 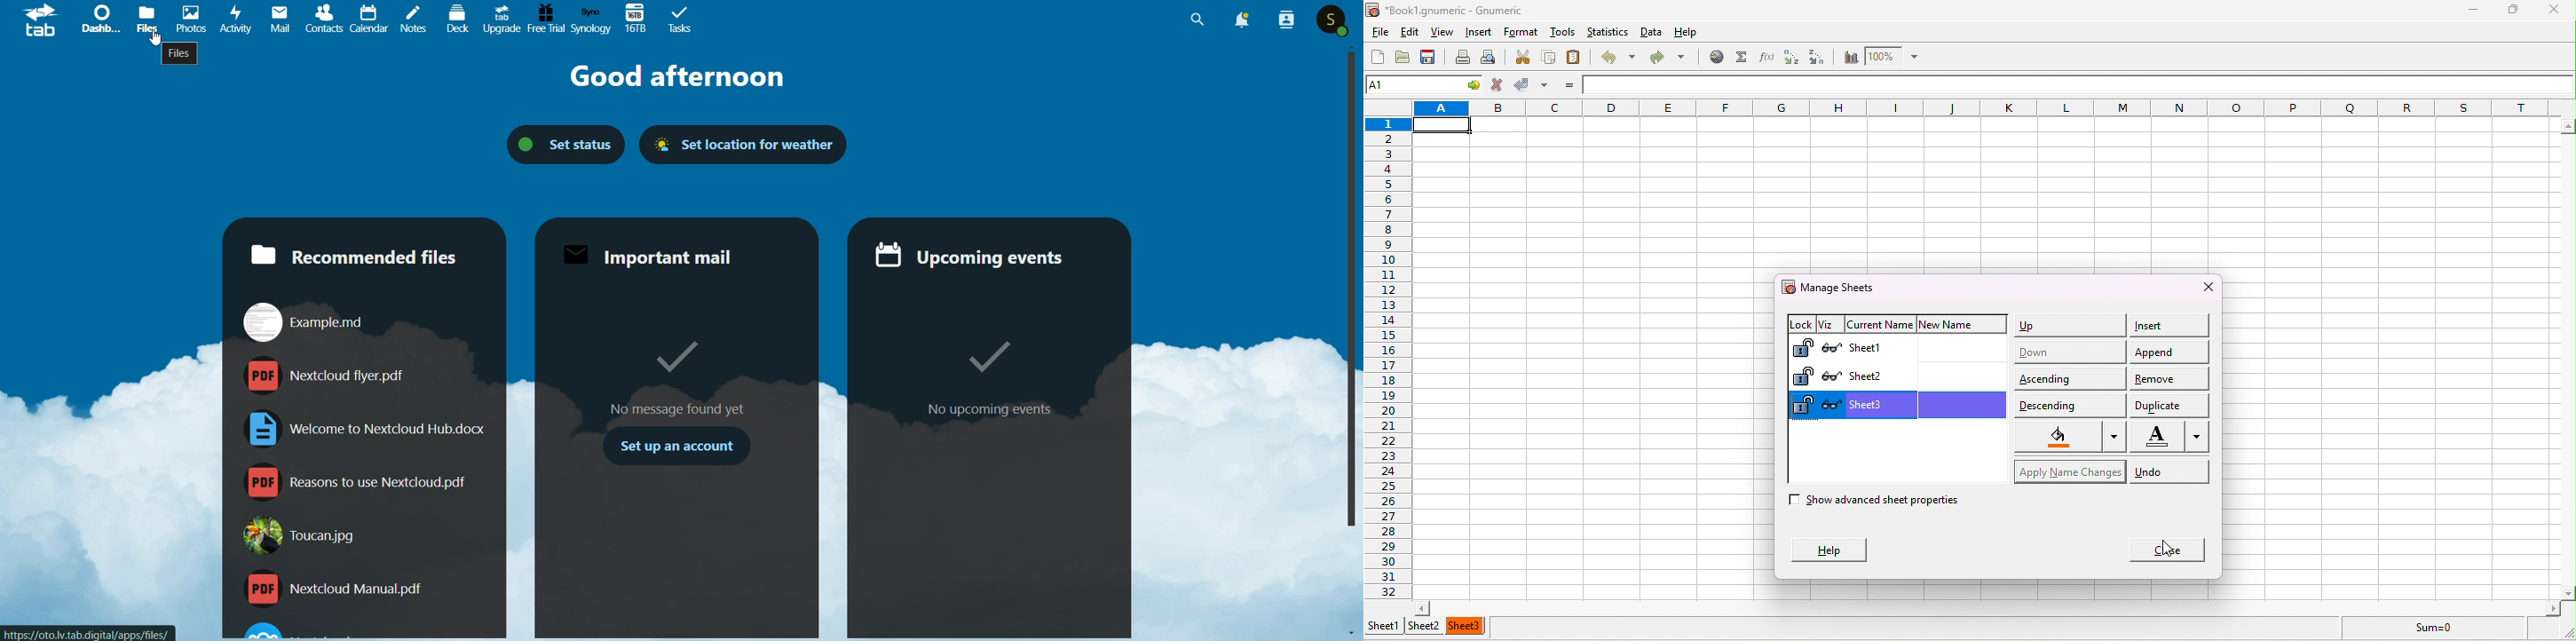 What do you see at coordinates (414, 21) in the screenshot?
I see `notes` at bounding box center [414, 21].